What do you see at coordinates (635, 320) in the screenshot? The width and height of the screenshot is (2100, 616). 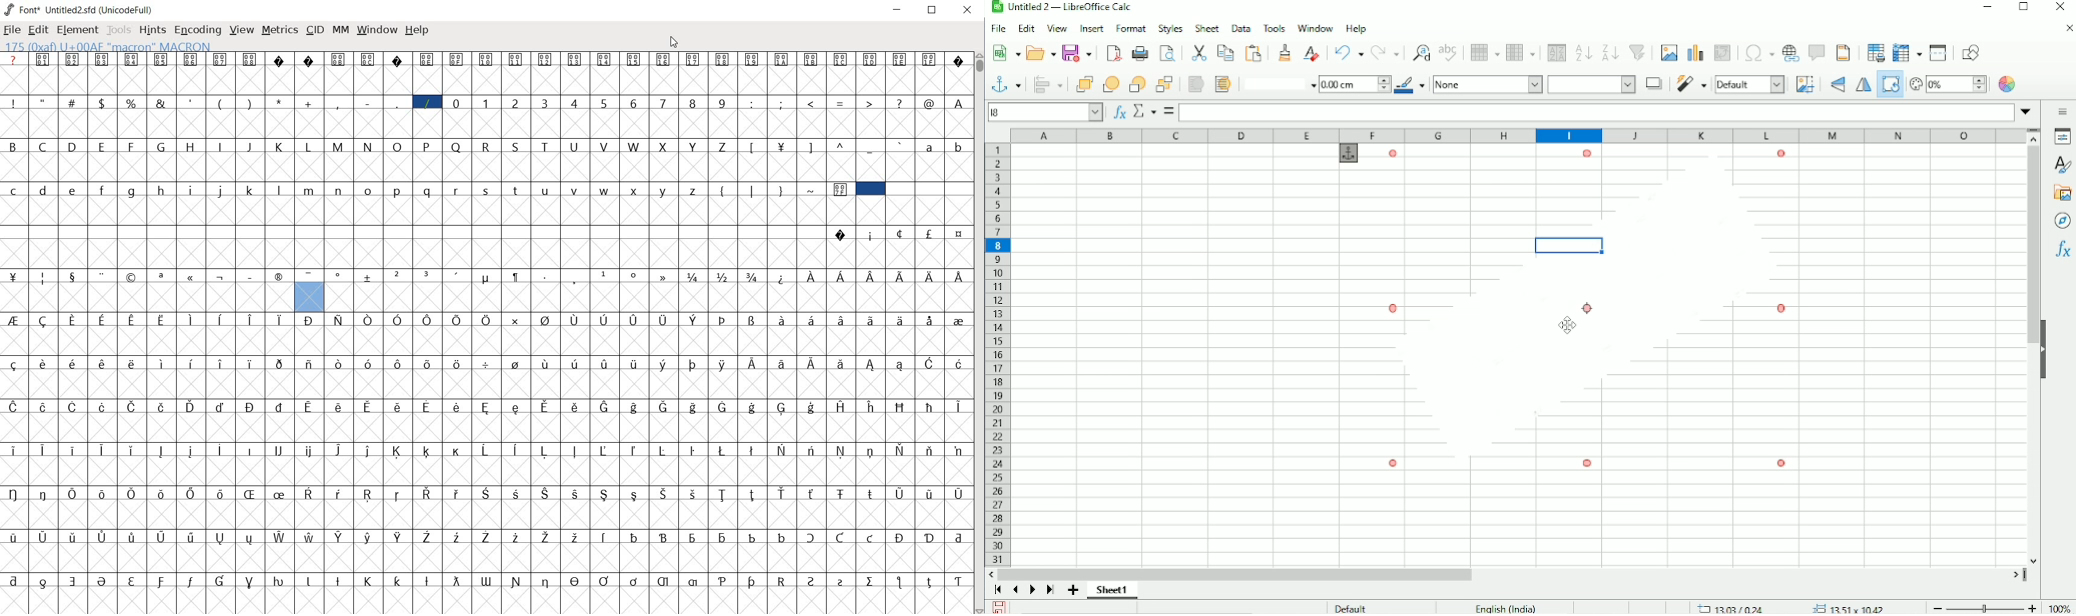 I see `Symbol` at bounding box center [635, 320].